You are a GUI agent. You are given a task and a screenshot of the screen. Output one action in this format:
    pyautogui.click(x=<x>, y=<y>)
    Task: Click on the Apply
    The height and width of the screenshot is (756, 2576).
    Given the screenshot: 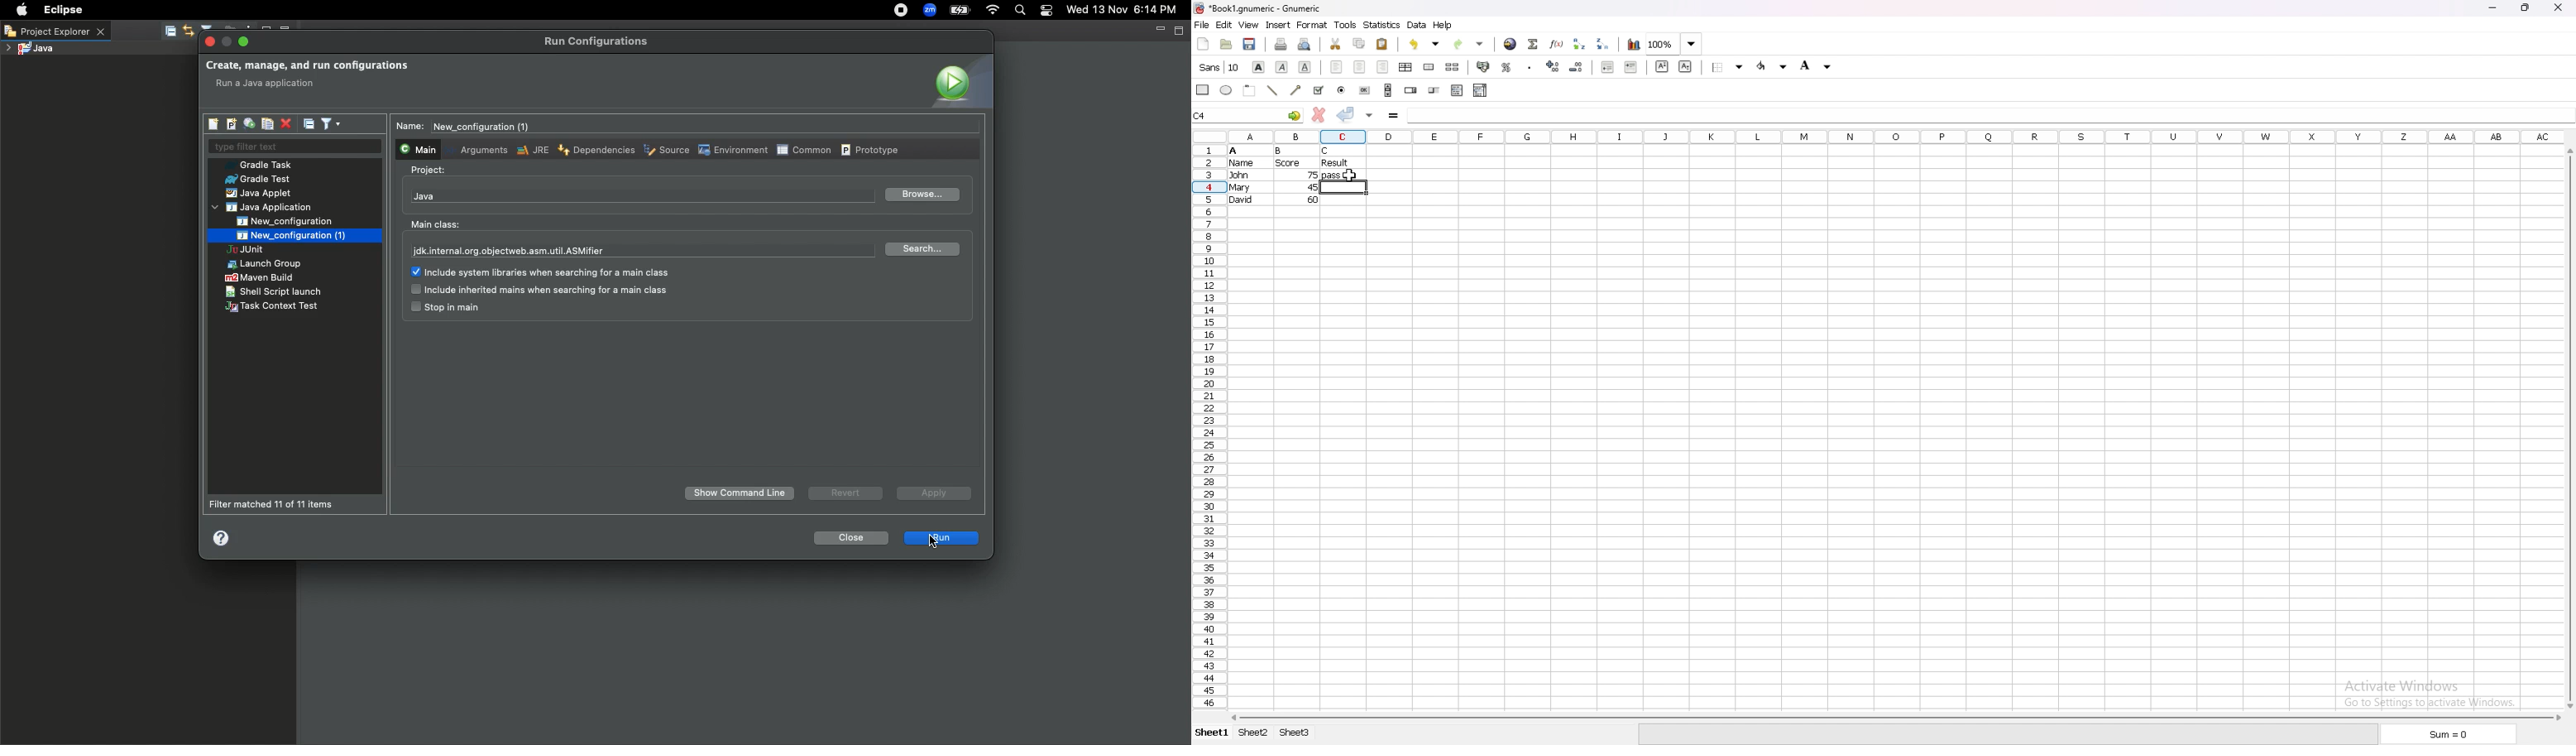 What is the action you would take?
    pyautogui.click(x=931, y=493)
    